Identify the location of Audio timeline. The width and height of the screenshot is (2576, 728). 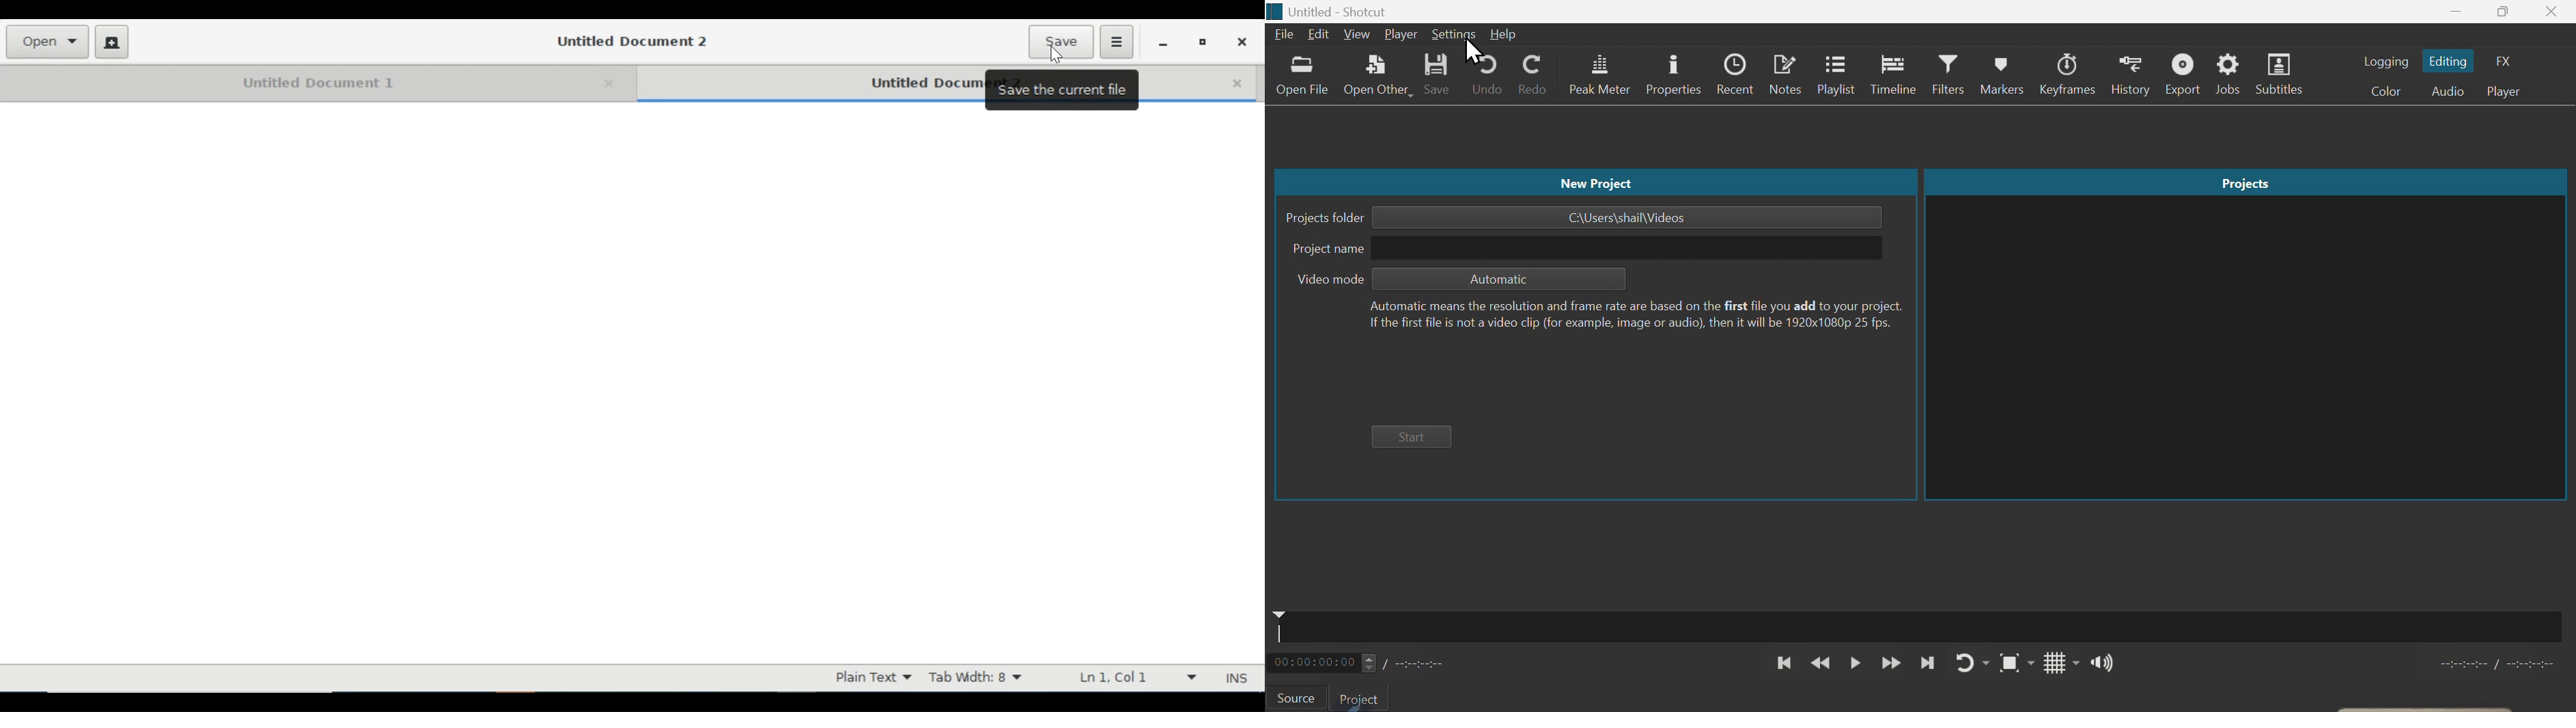
(1923, 623).